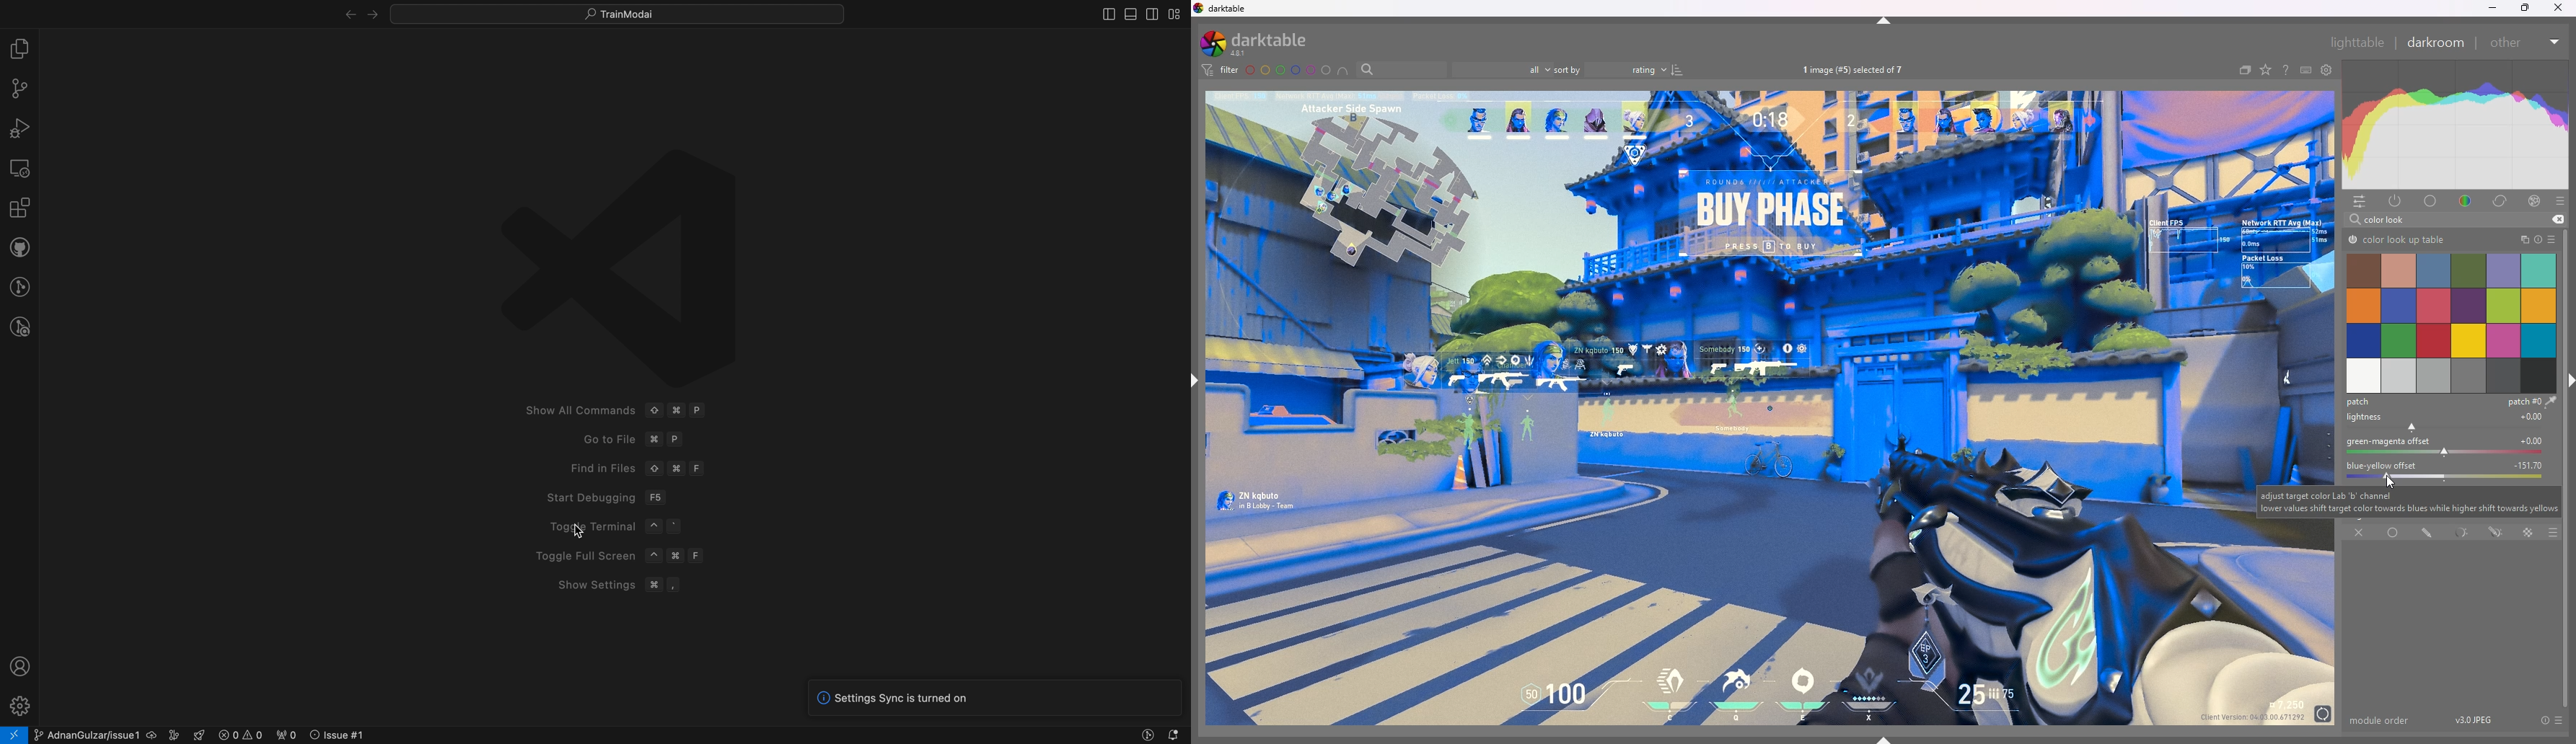  I want to click on error logs, so click(285, 734).